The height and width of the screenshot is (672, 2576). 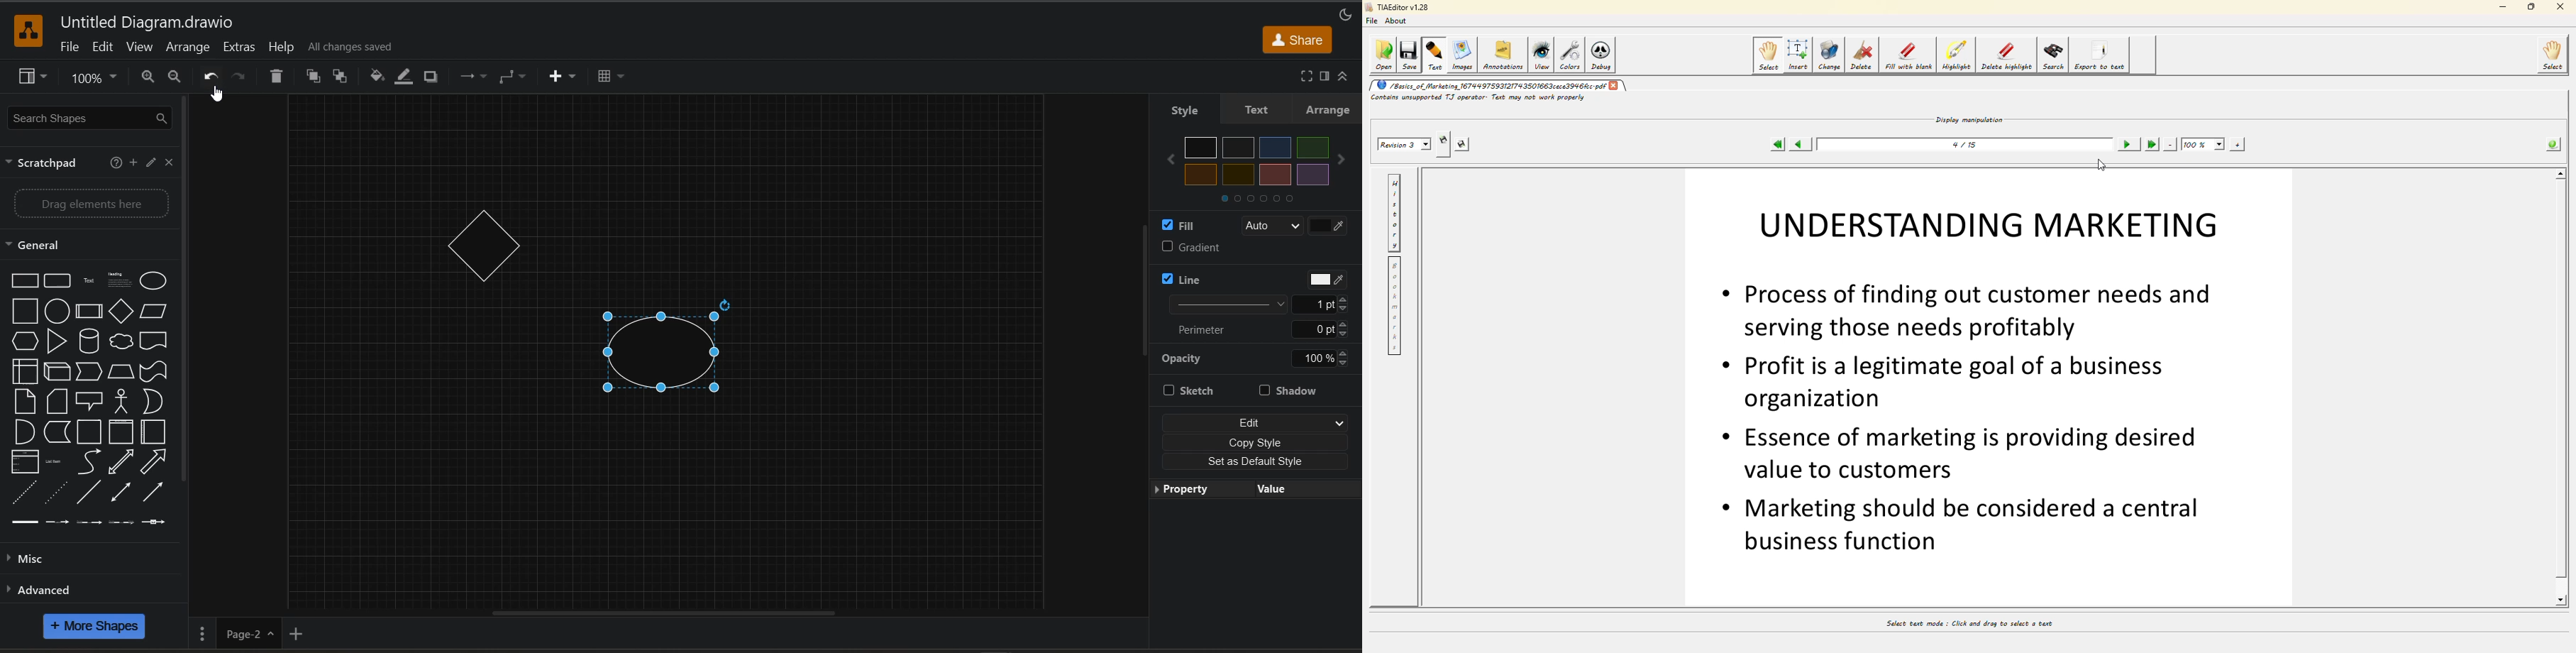 What do you see at coordinates (120, 280) in the screenshot?
I see `Heading with Text` at bounding box center [120, 280].